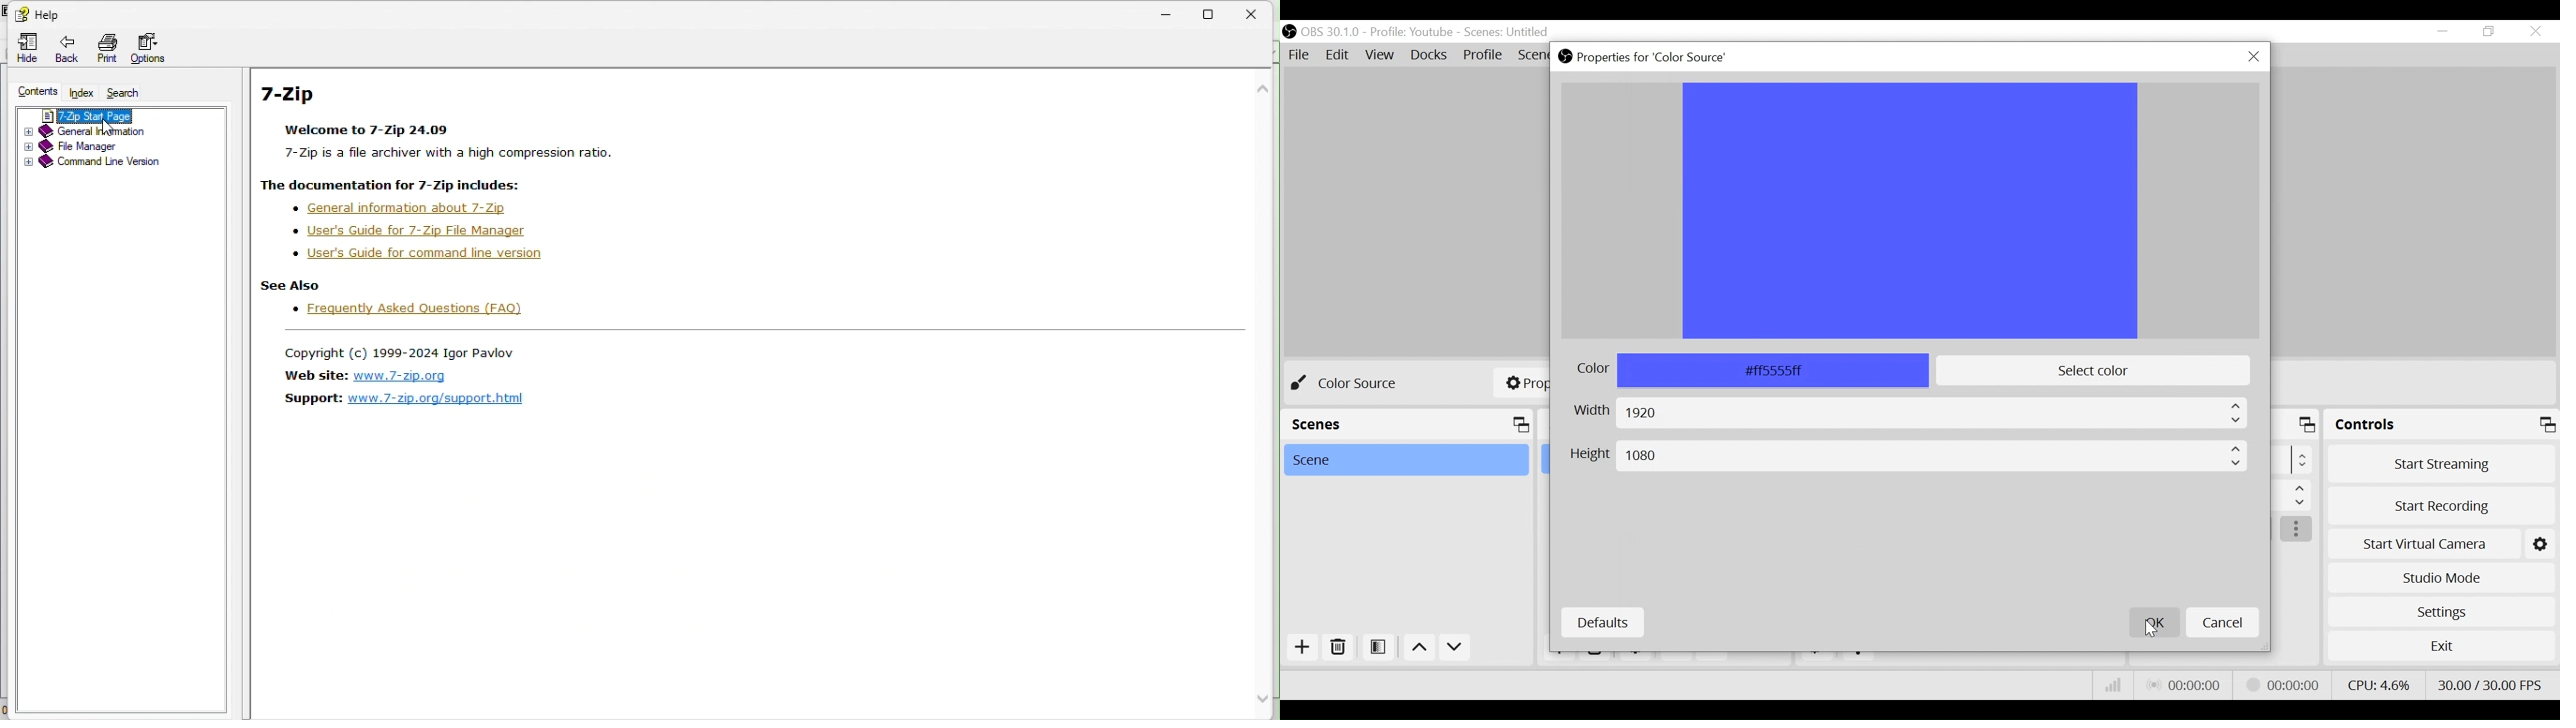 This screenshot has width=2576, height=728. I want to click on Studio Mode, so click(2441, 578).